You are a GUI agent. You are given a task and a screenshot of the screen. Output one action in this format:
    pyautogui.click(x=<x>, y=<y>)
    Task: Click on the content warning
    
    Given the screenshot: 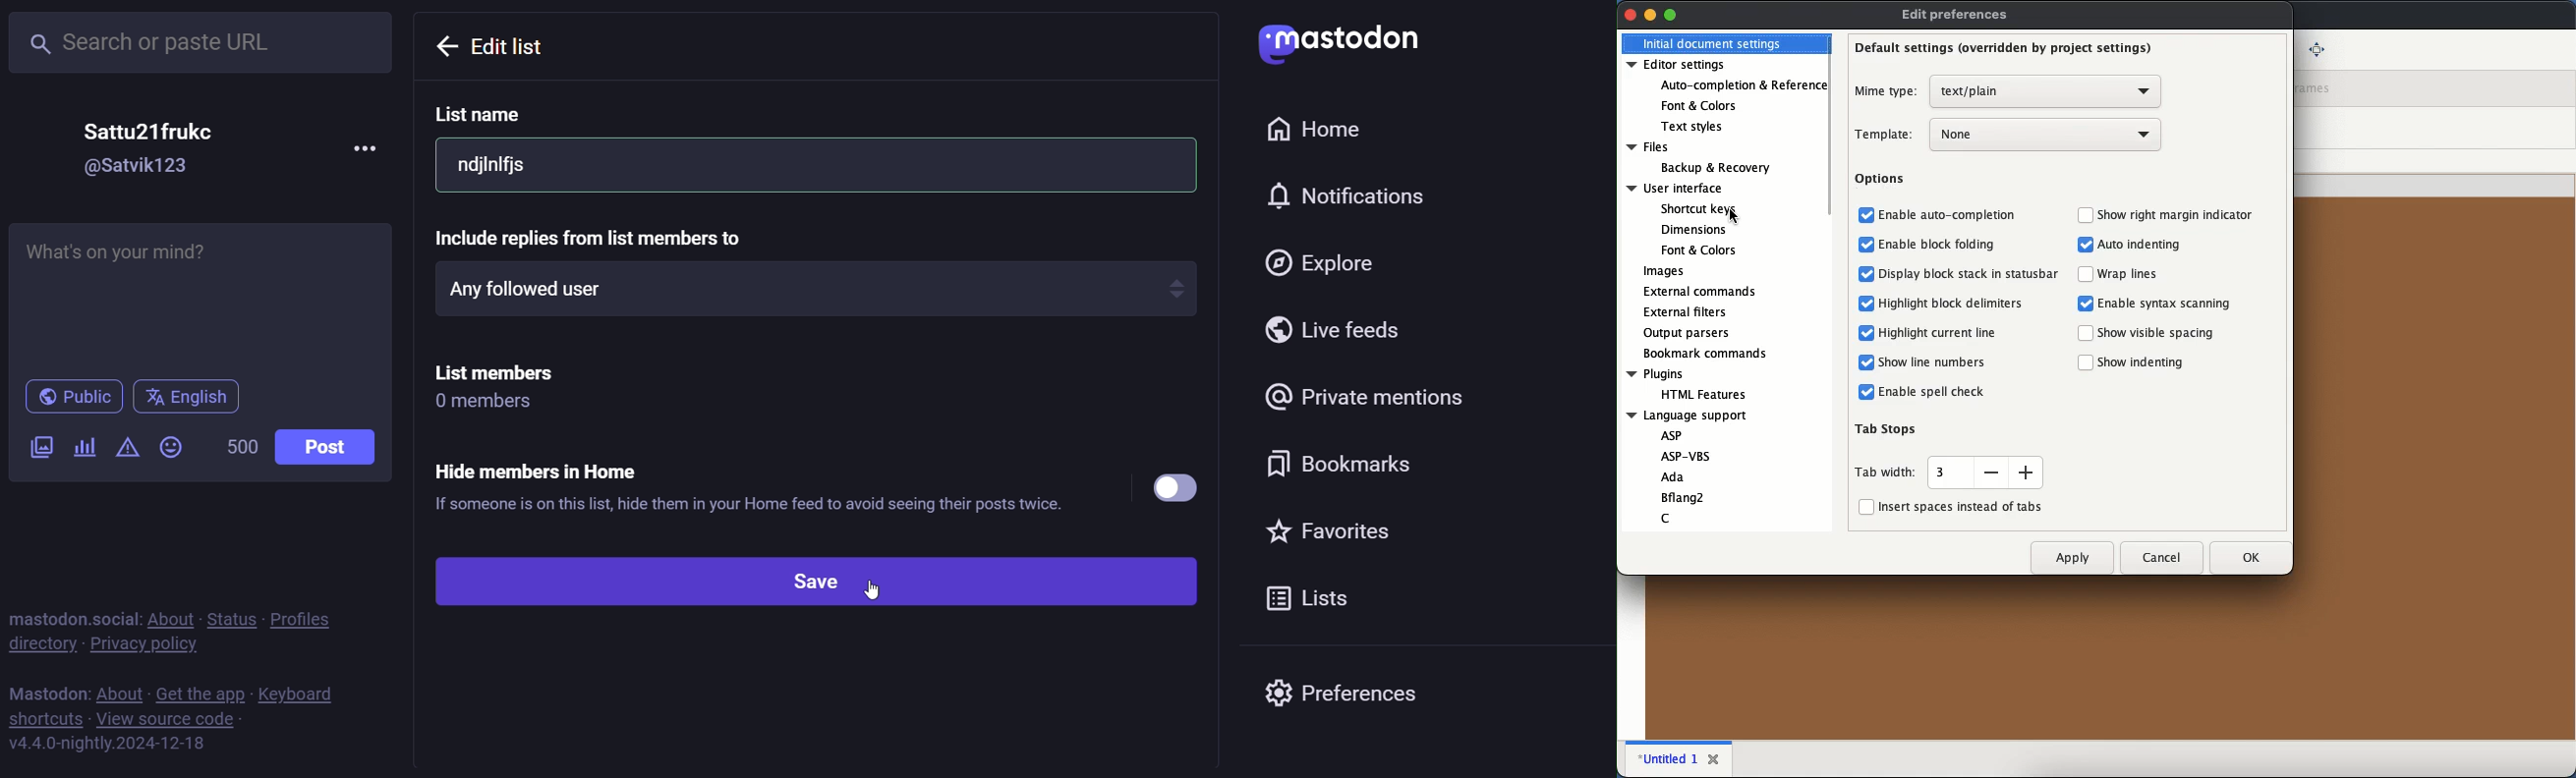 What is the action you would take?
    pyautogui.click(x=128, y=450)
    